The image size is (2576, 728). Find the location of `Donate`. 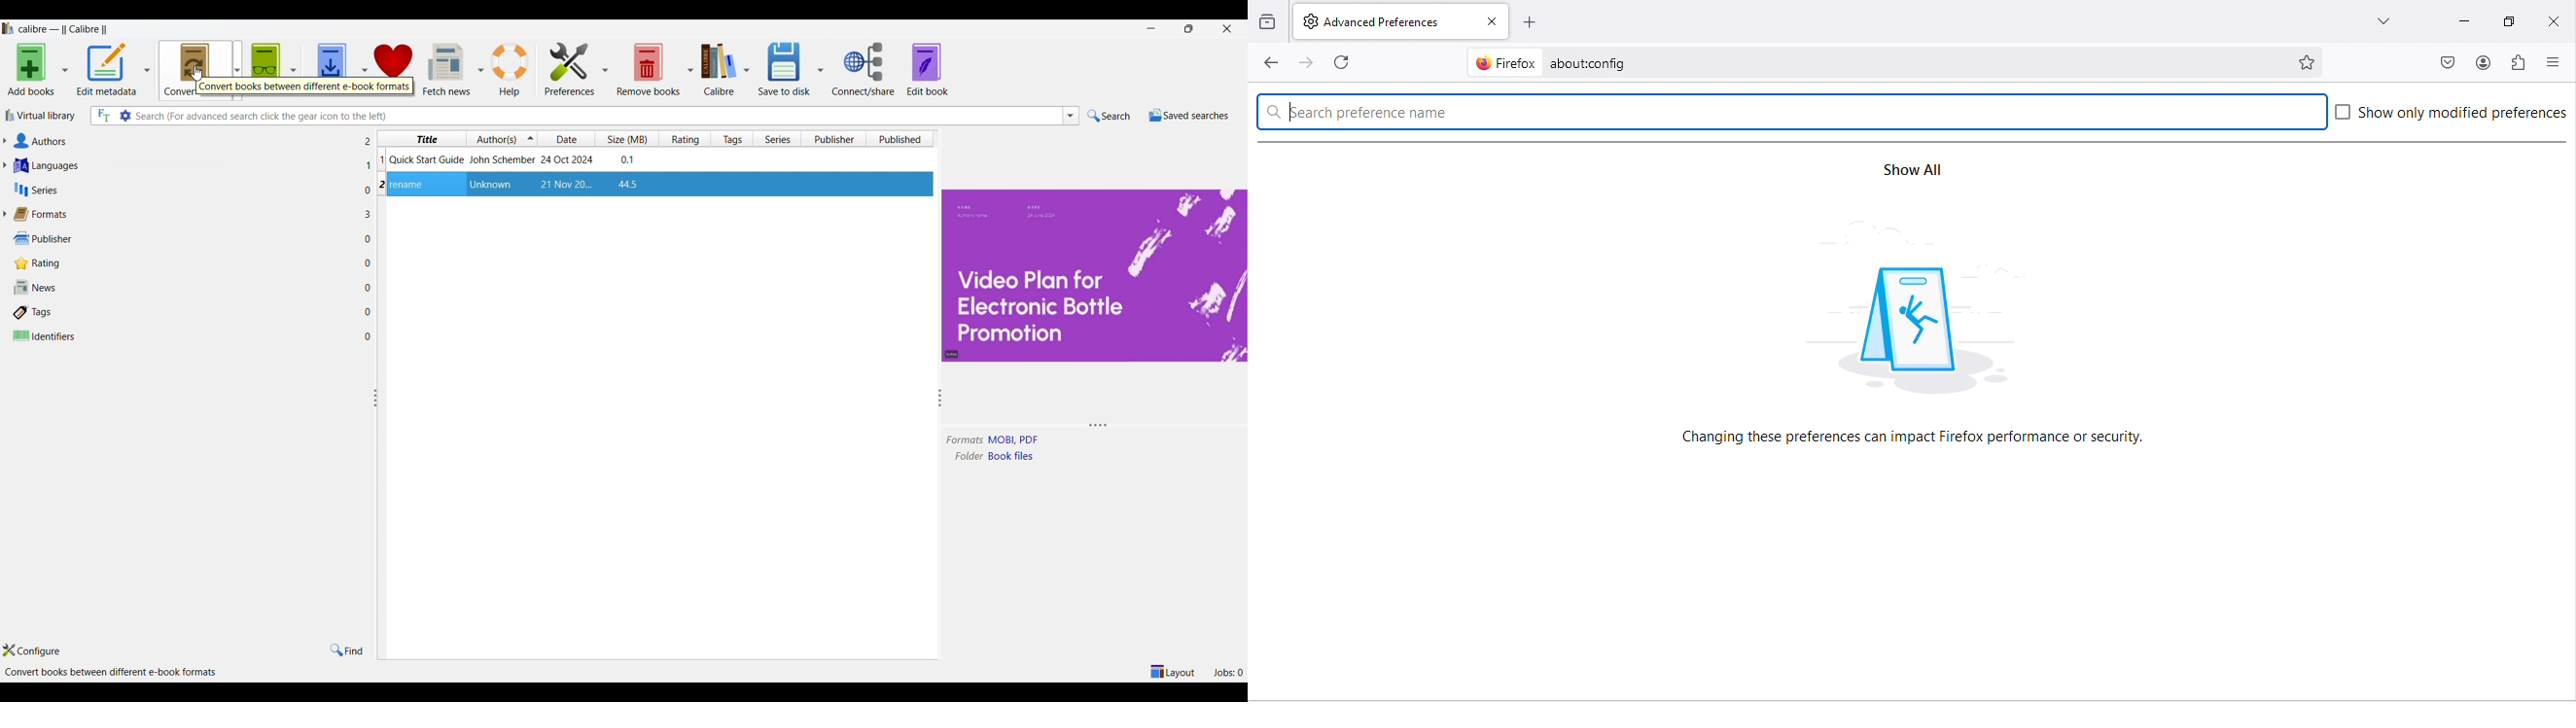

Donate is located at coordinates (393, 69).